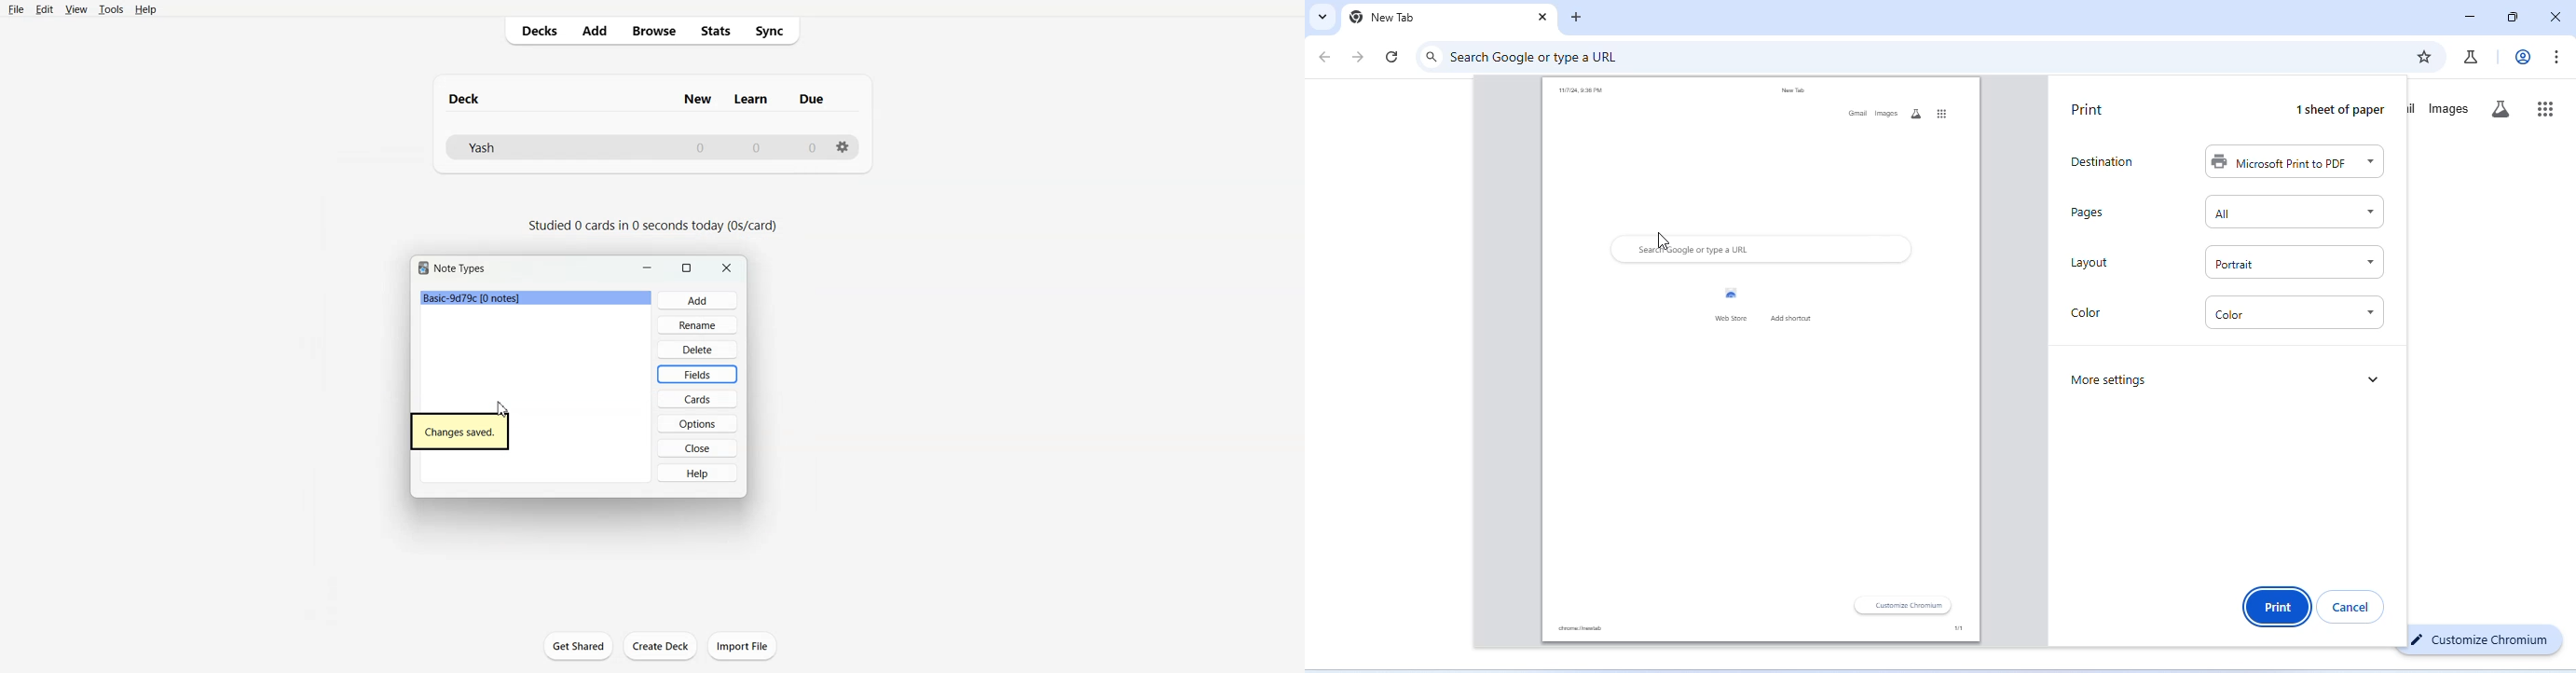  What do you see at coordinates (700, 148) in the screenshot?
I see `Number of New cards` at bounding box center [700, 148].